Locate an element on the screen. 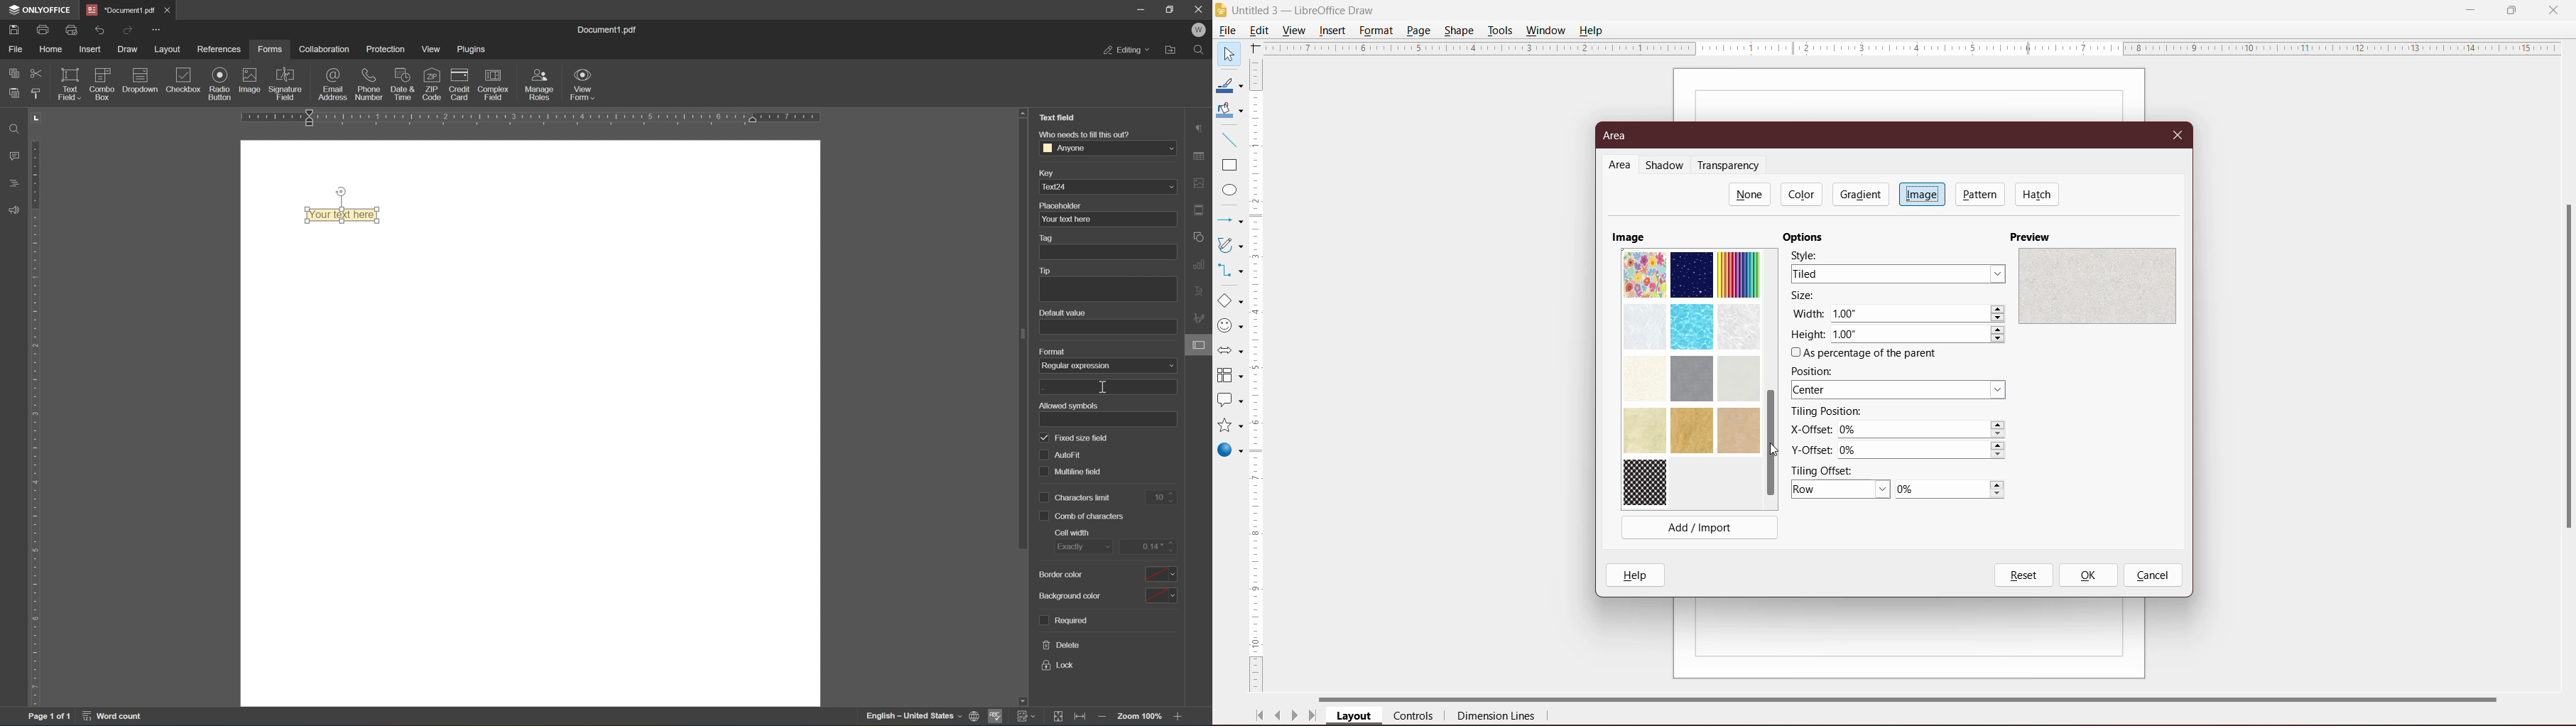  Curves and Polygons is located at coordinates (1229, 244).